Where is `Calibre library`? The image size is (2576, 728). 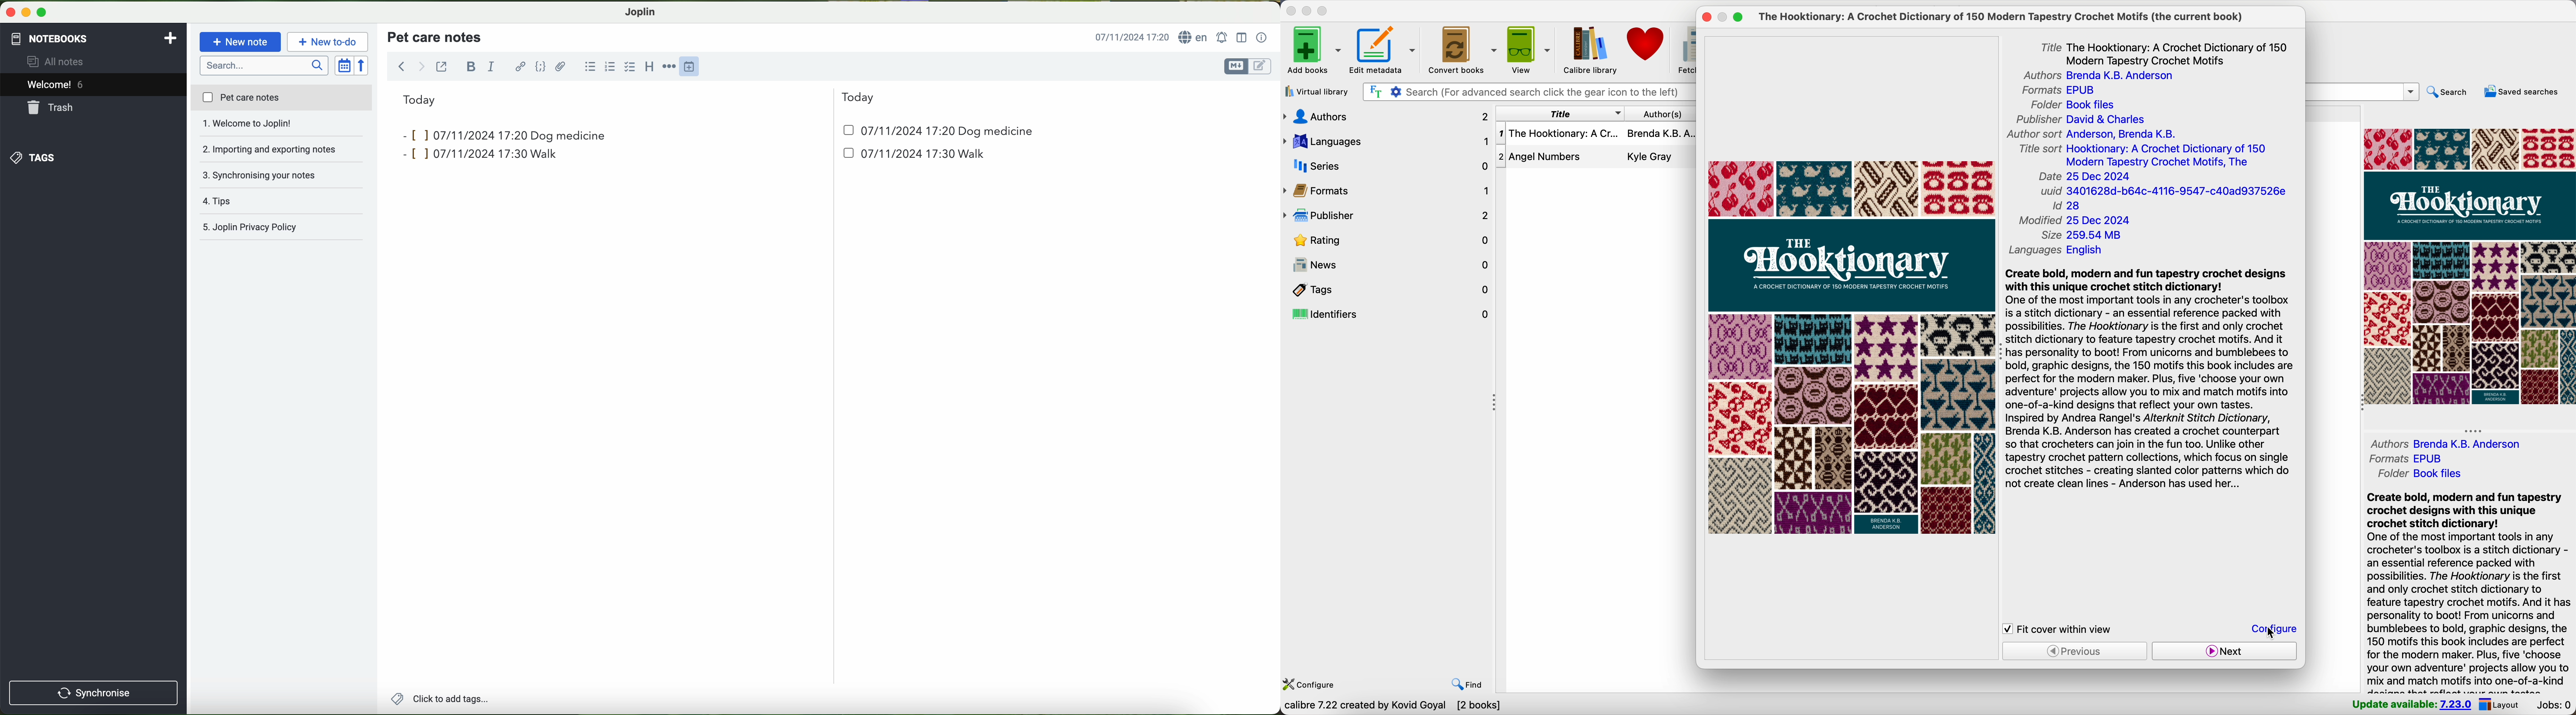 Calibre library is located at coordinates (1590, 49).